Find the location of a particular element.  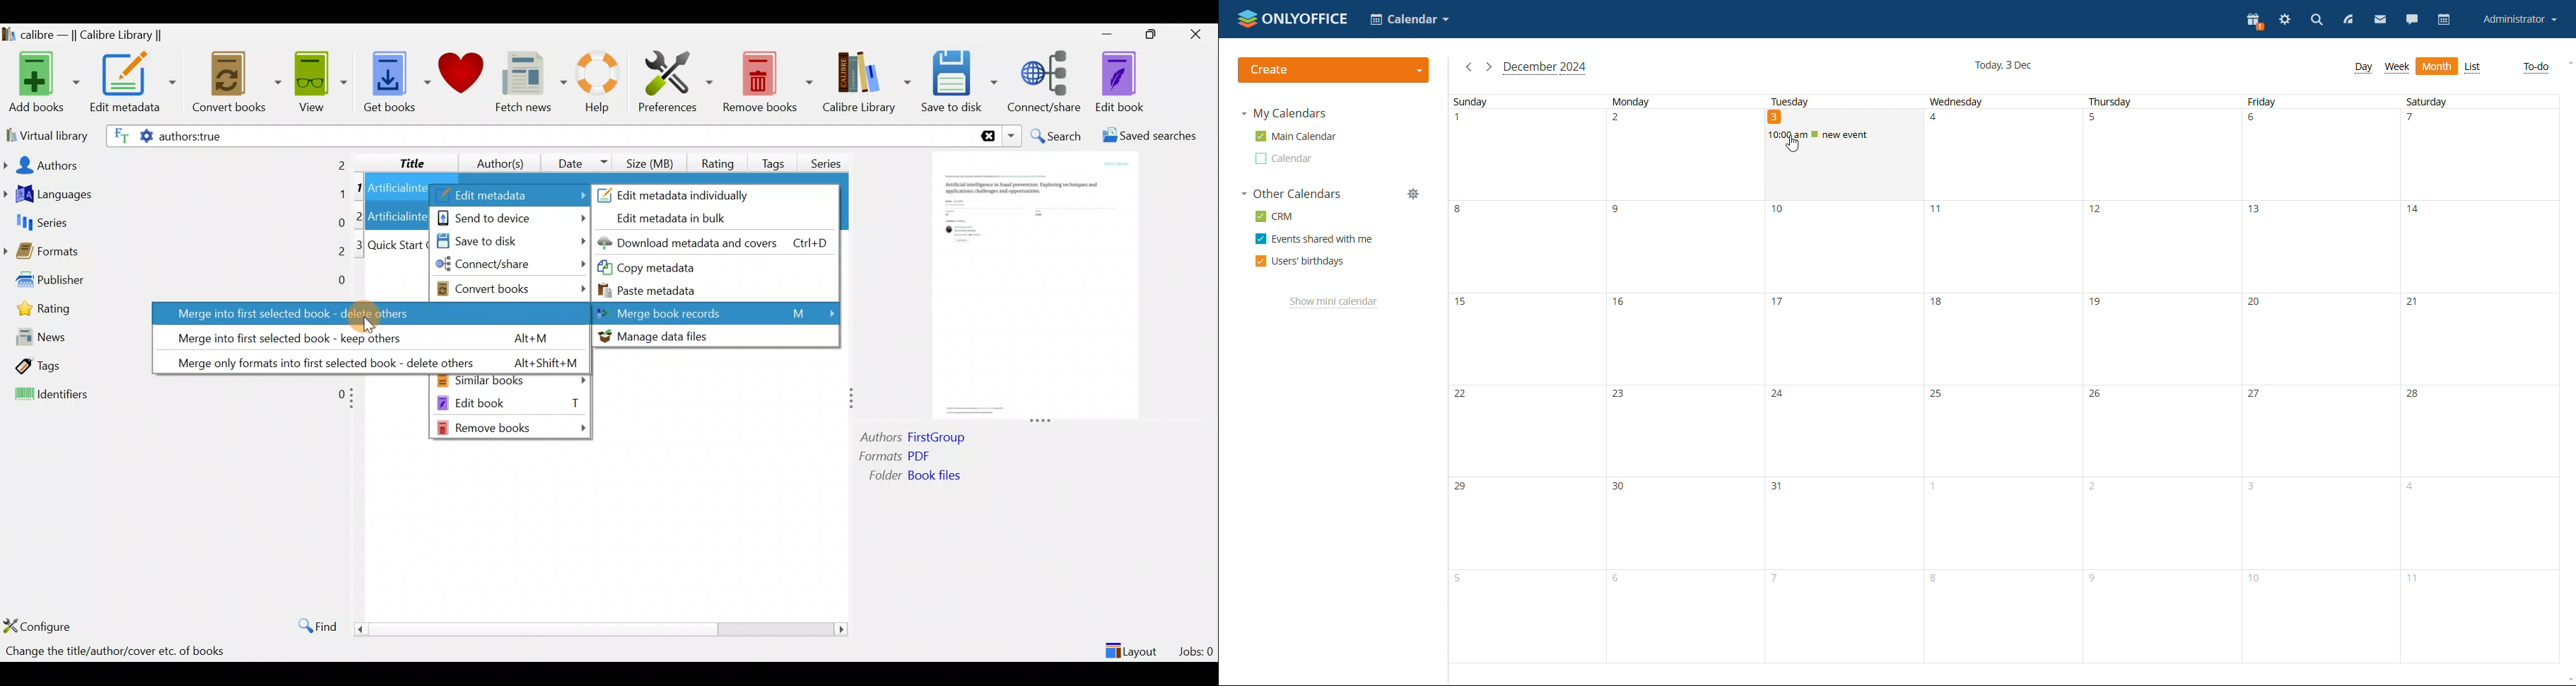

Get books is located at coordinates (396, 81).